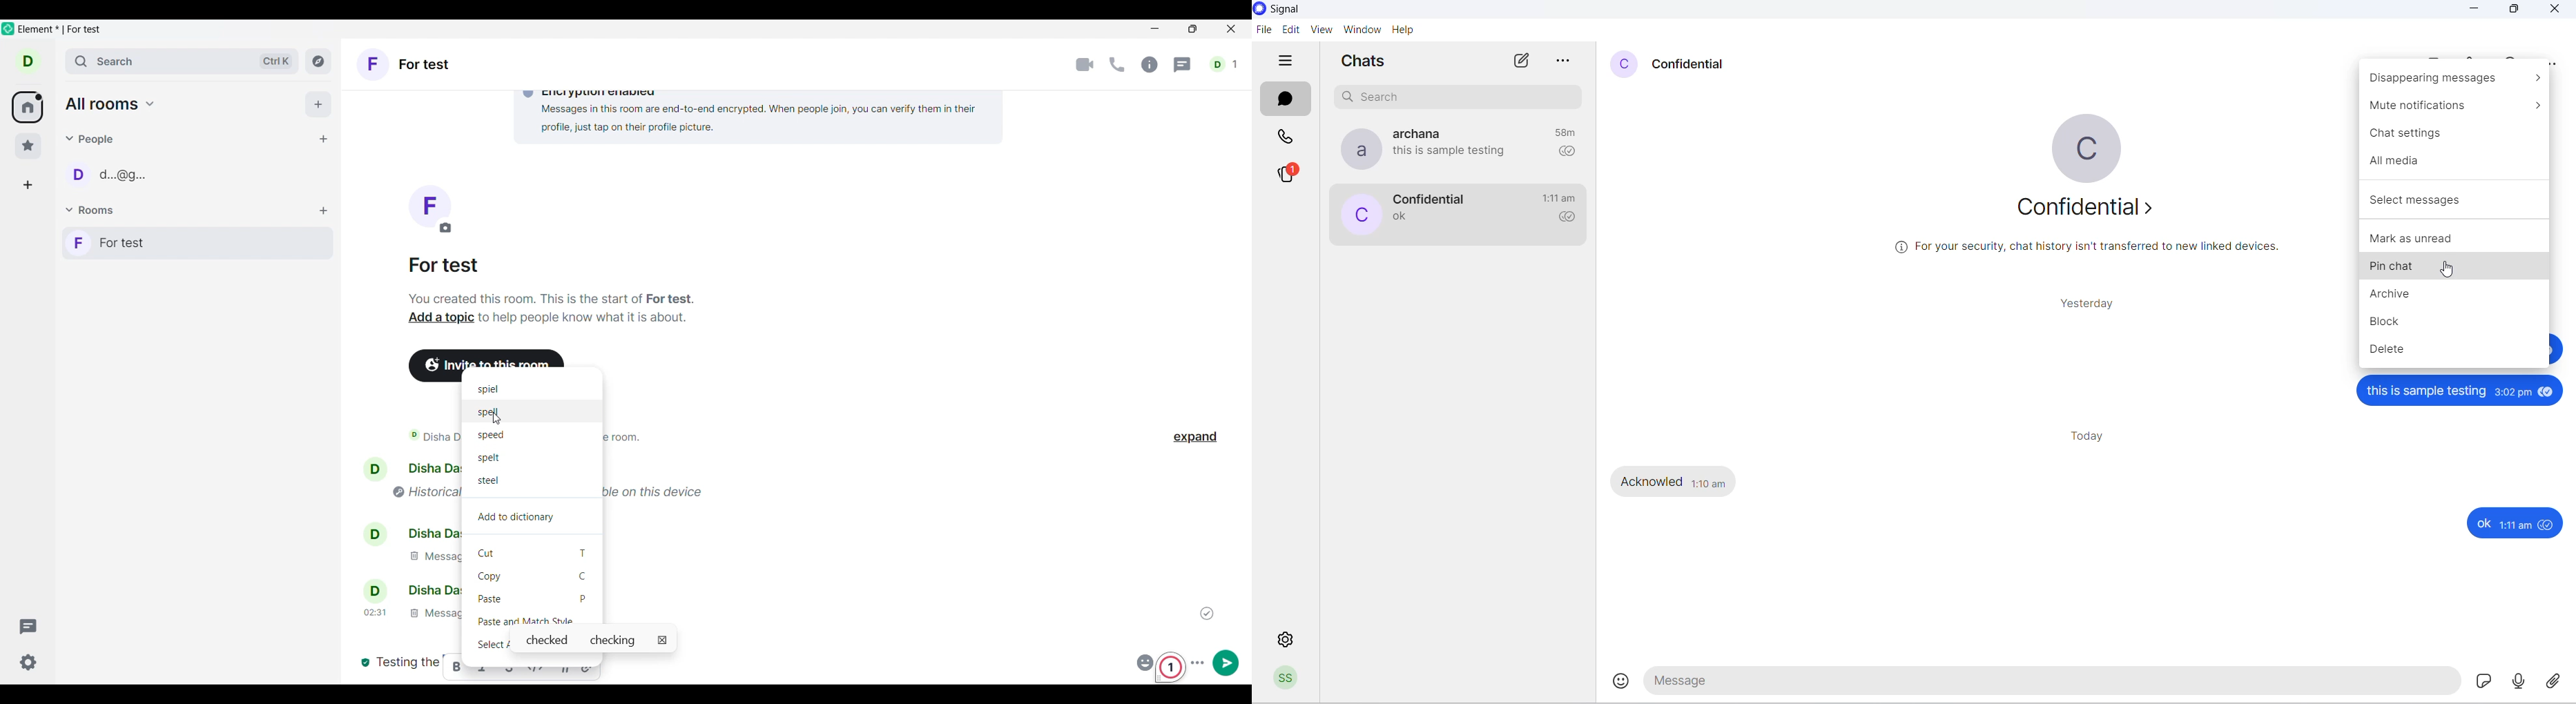  I want to click on edit, so click(1290, 30).